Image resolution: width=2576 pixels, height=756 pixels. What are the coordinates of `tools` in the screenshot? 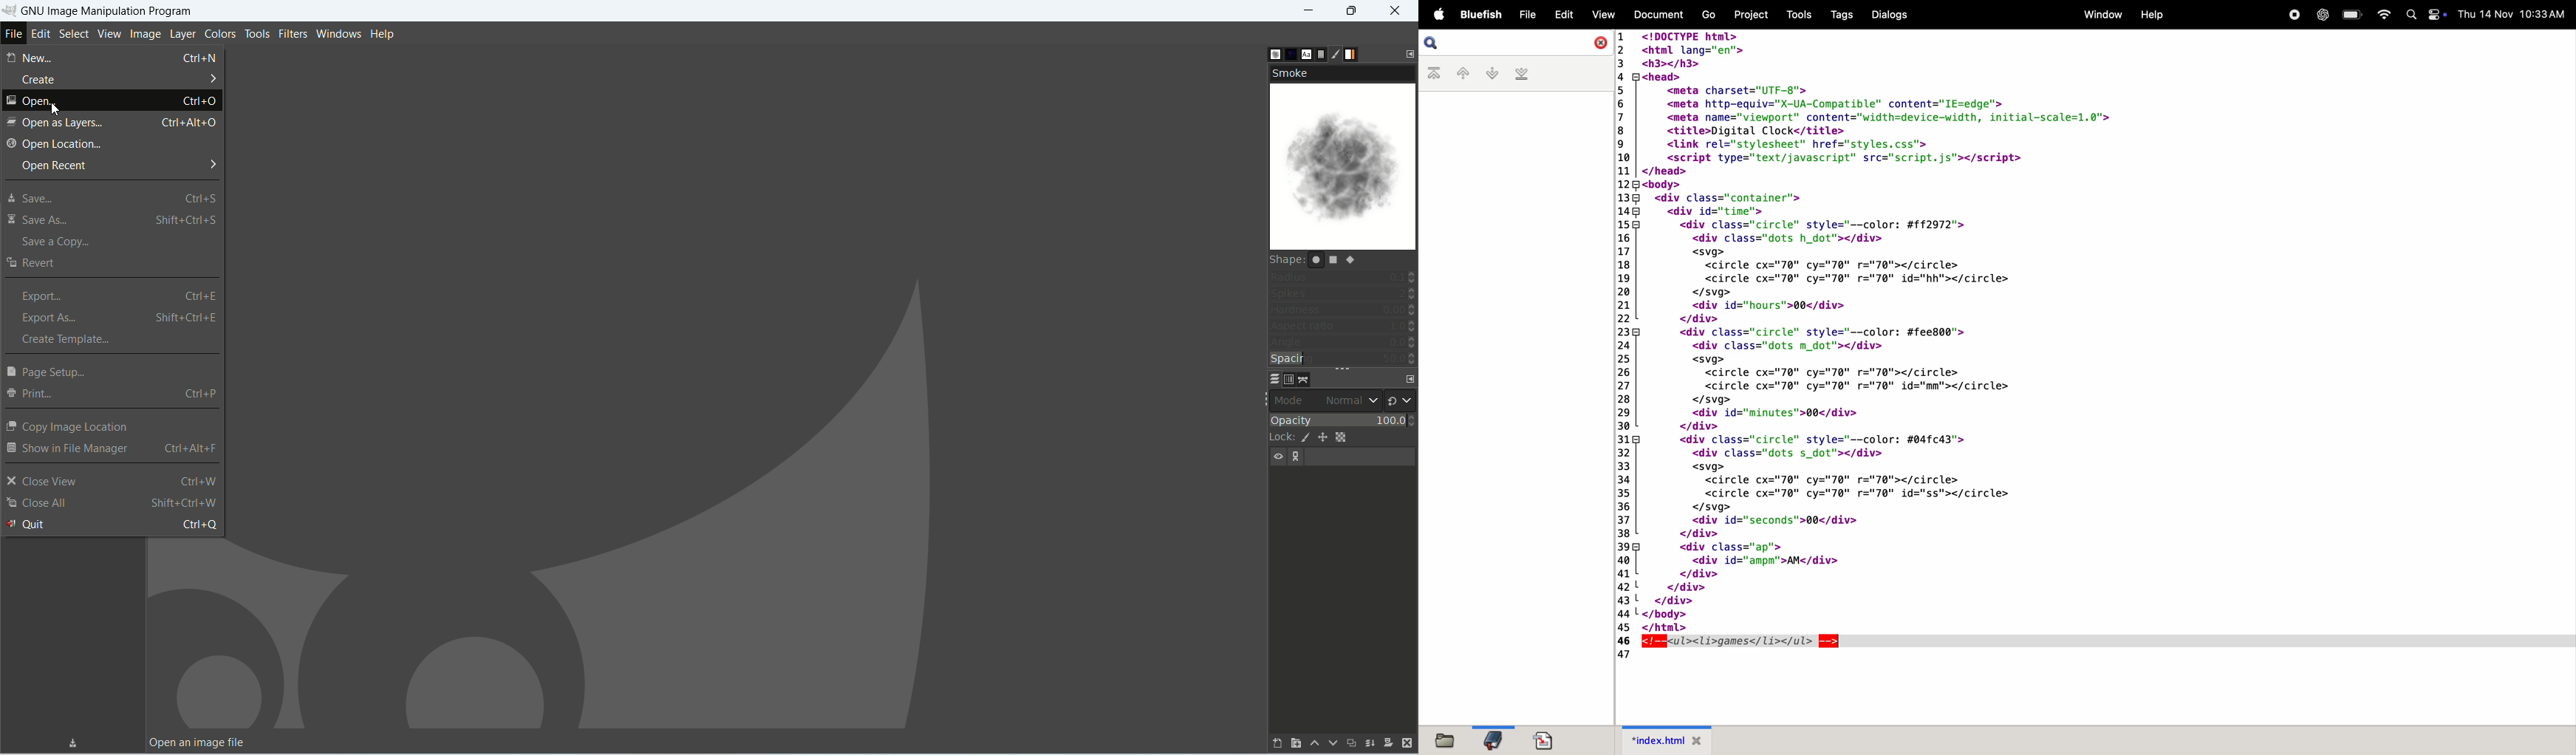 It's located at (1794, 13).